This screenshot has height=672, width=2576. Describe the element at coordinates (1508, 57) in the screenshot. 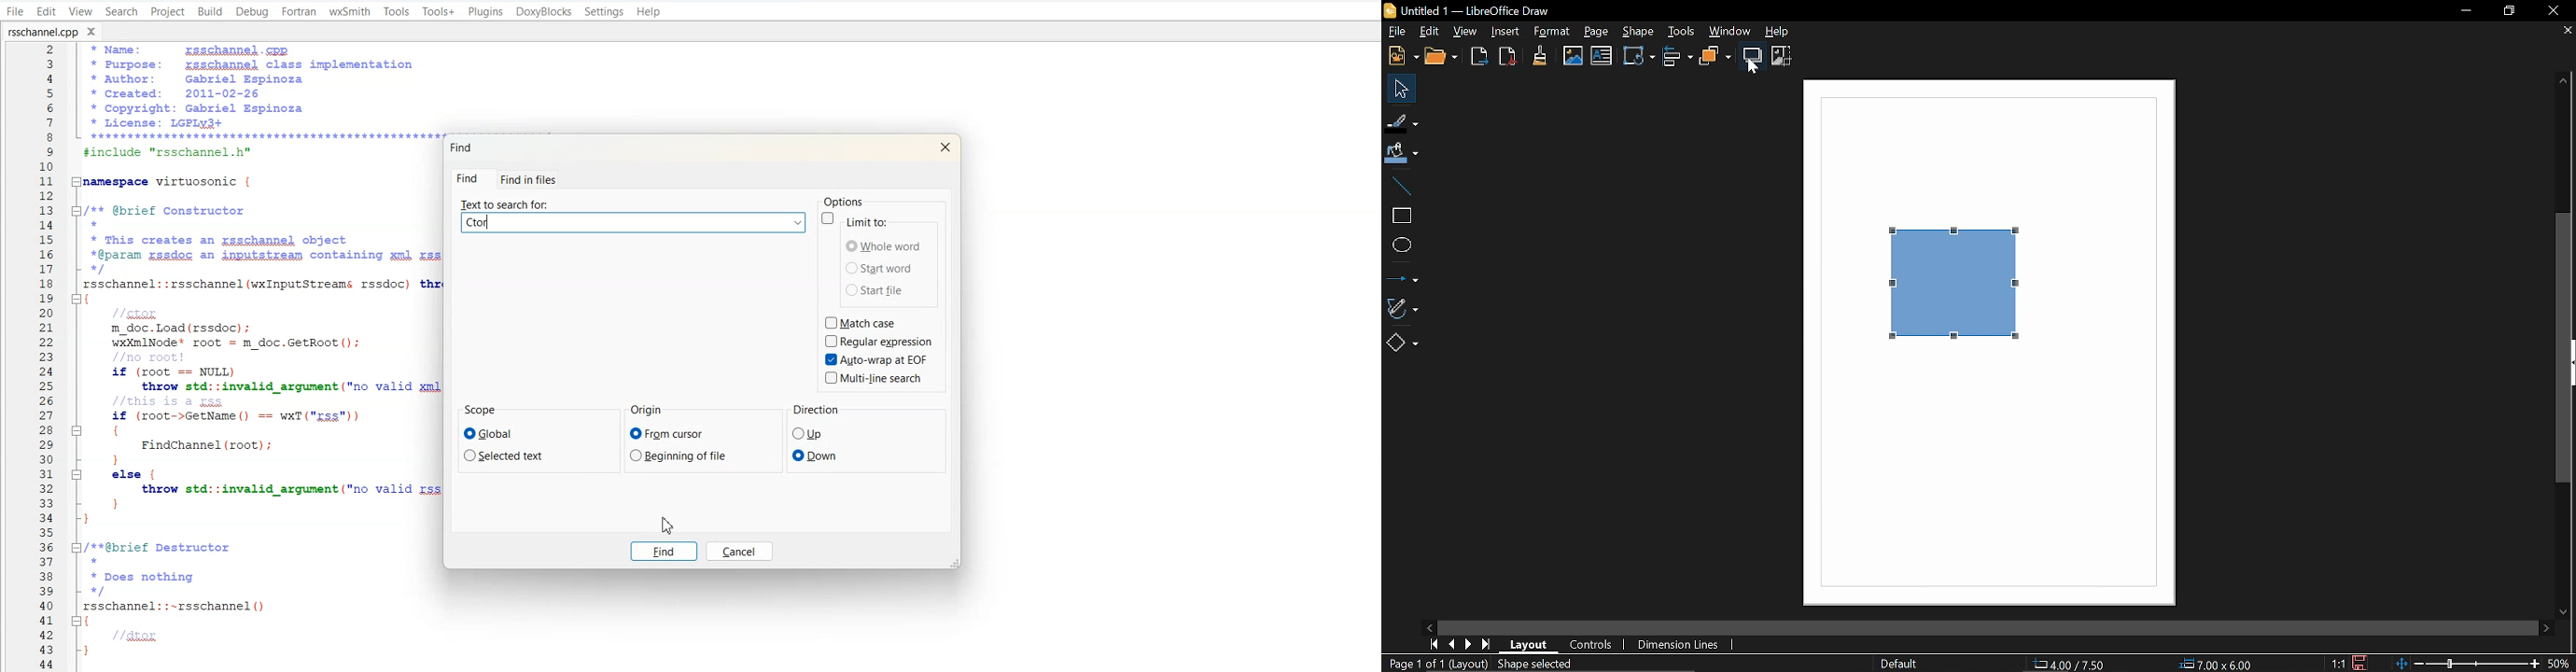

I see `Export as pdf` at that location.